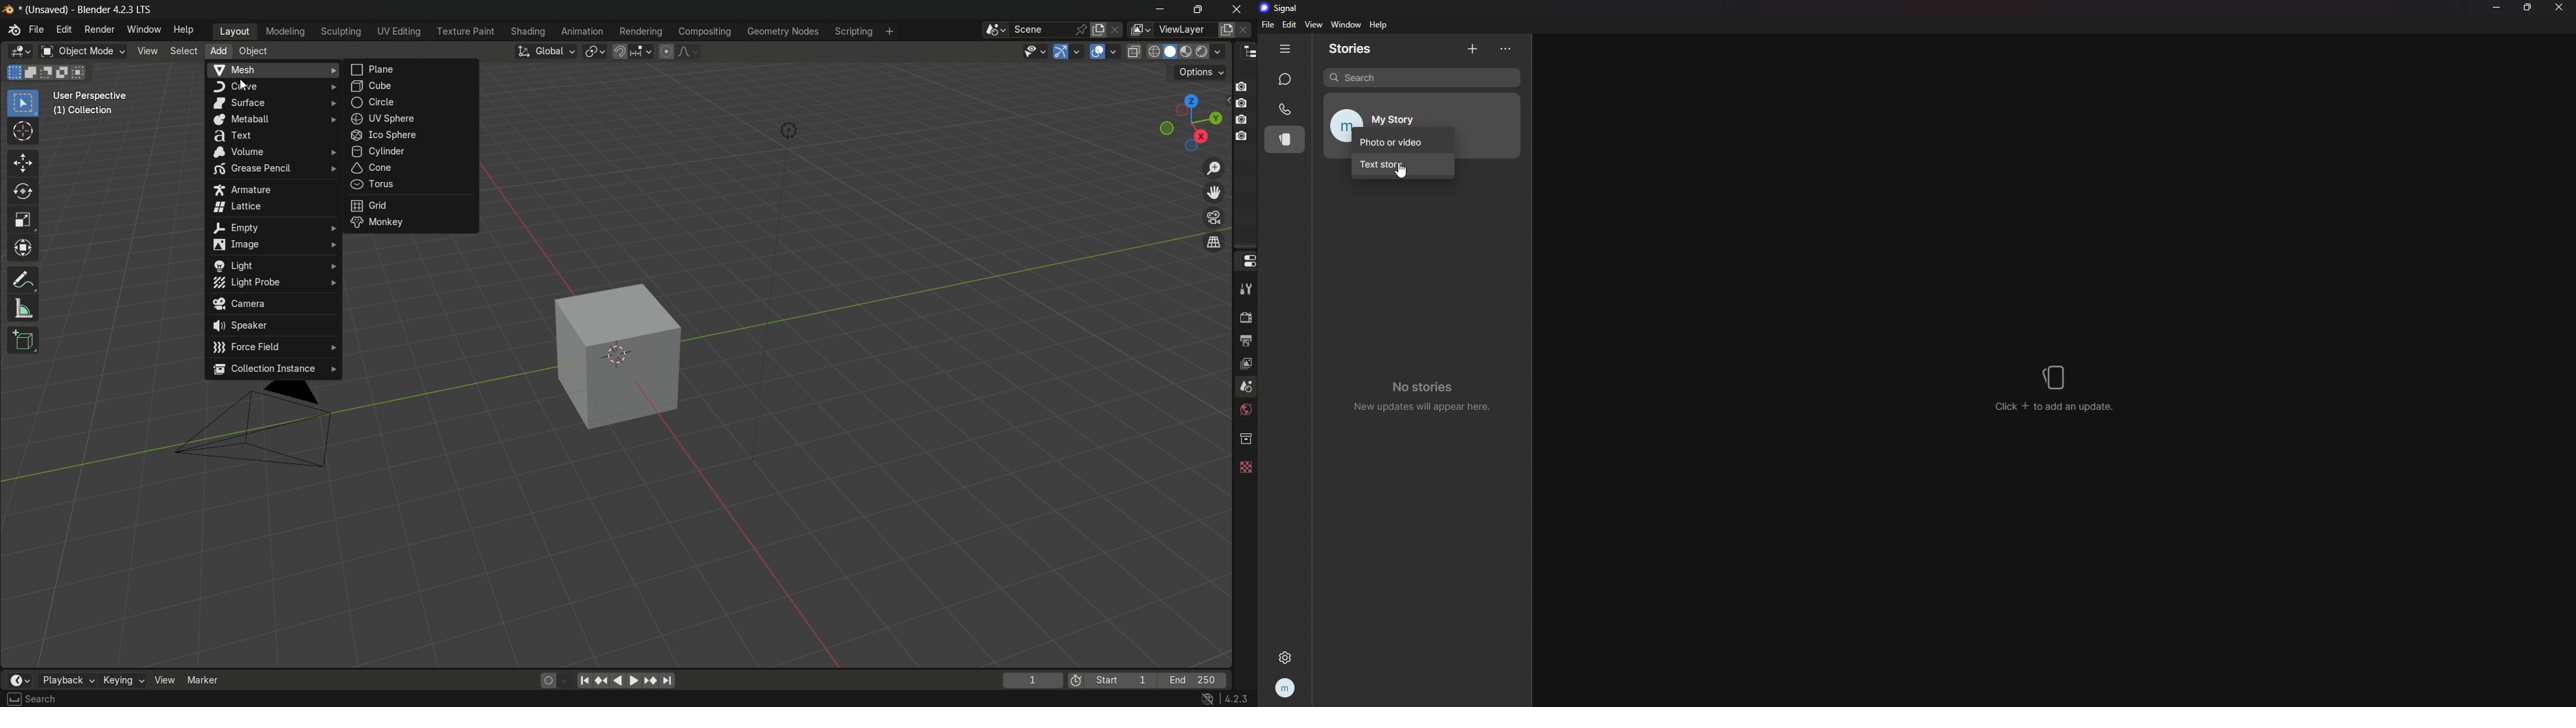 The height and width of the screenshot is (728, 2576). Describe the element at coordinates (83, 71) in the screenshot. I see `intersect existing selection` at that location.